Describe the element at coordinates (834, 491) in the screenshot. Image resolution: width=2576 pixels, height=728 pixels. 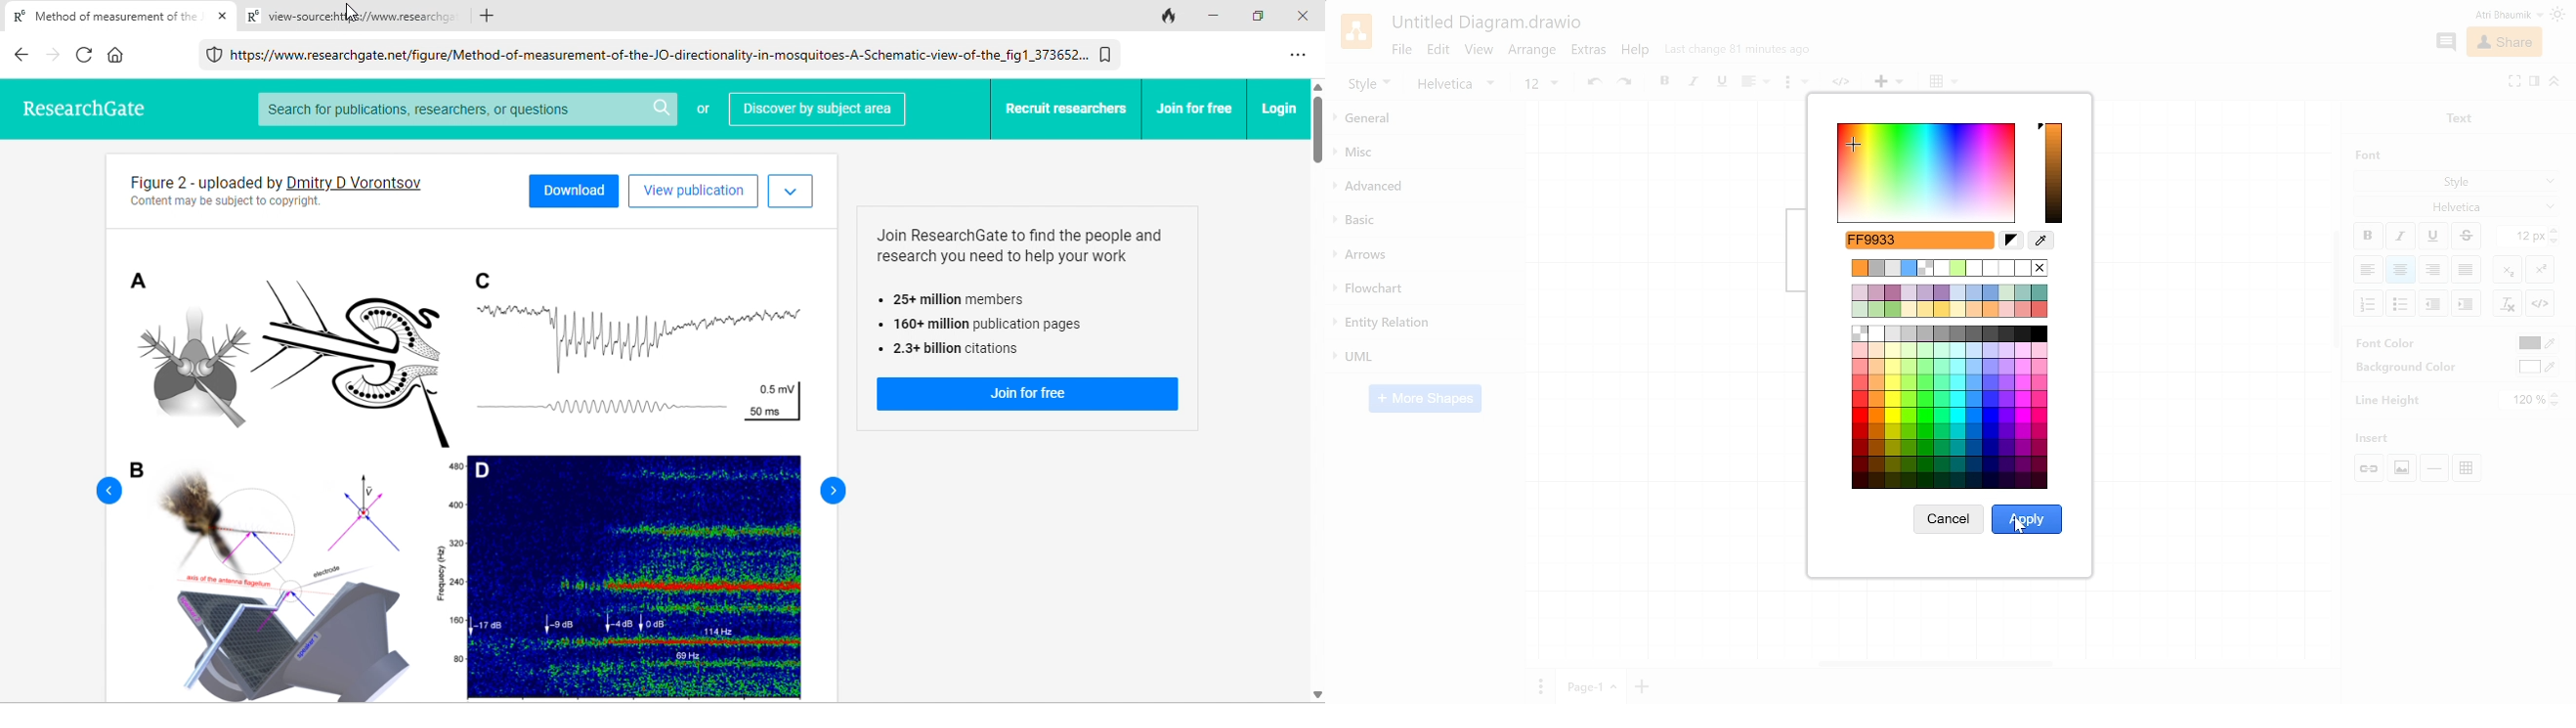
I see `next` at that location.